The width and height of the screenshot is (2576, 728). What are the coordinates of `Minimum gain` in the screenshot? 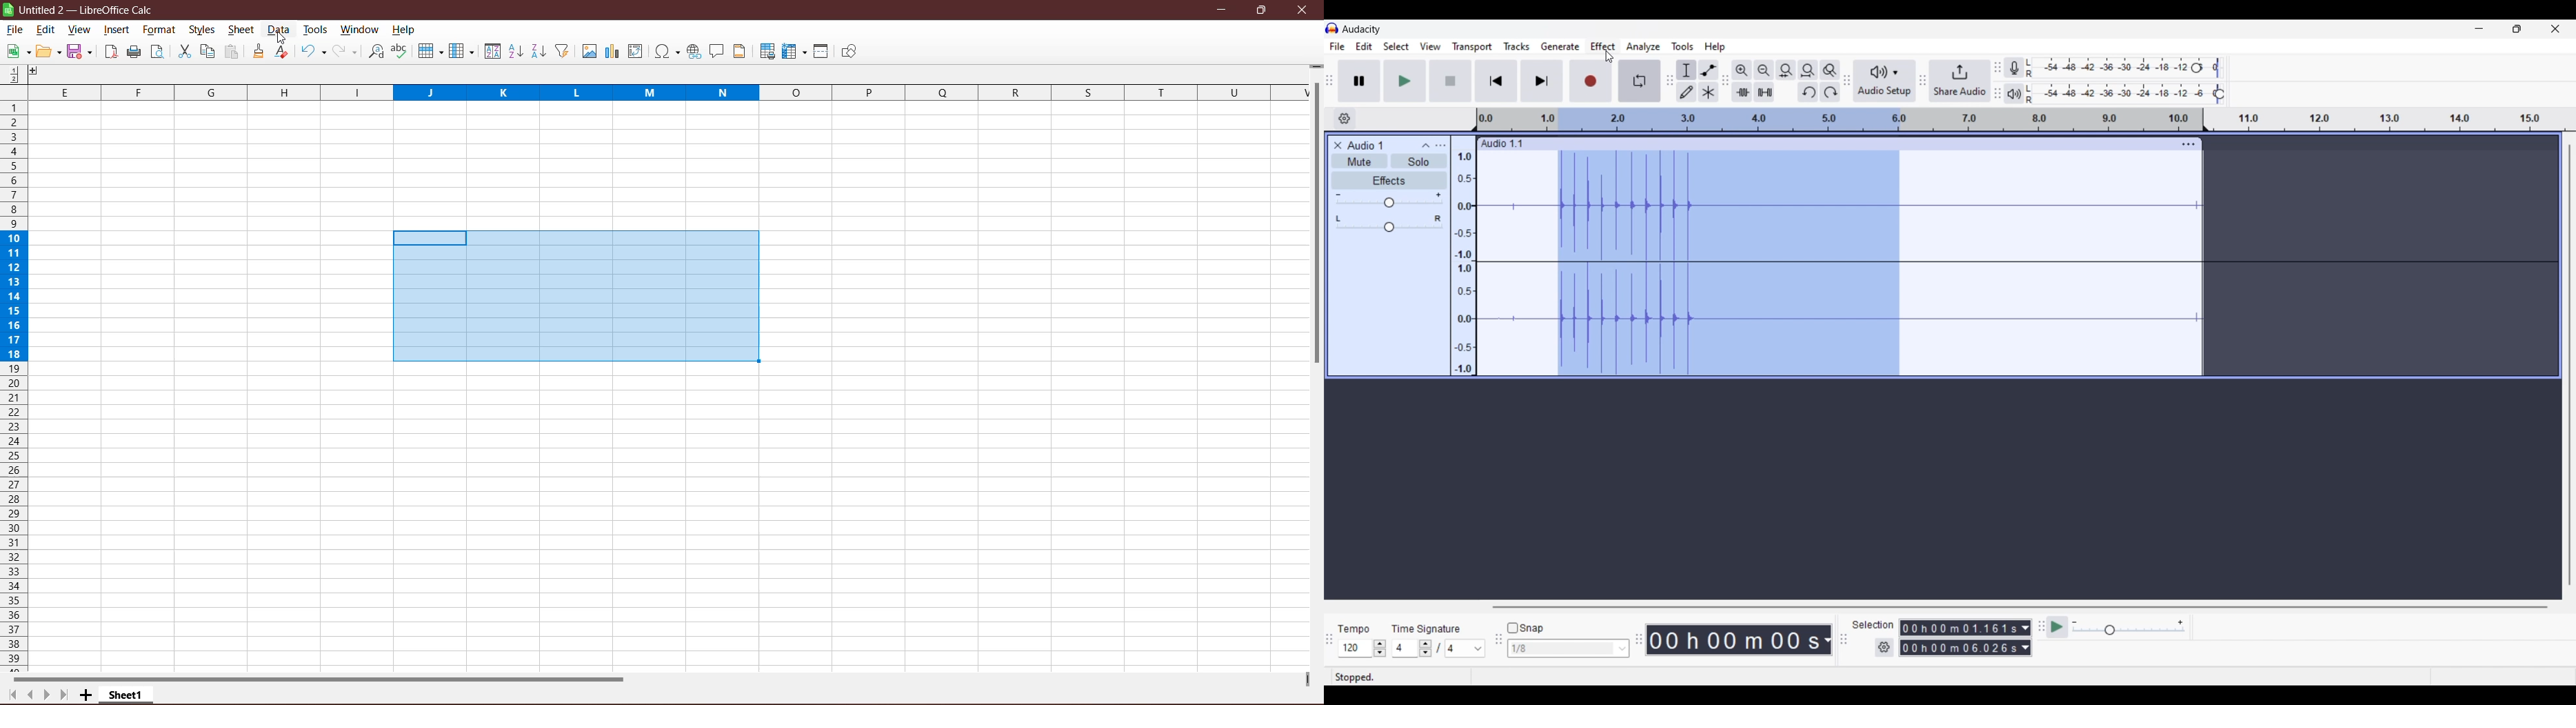 It's located at (1338, 195).